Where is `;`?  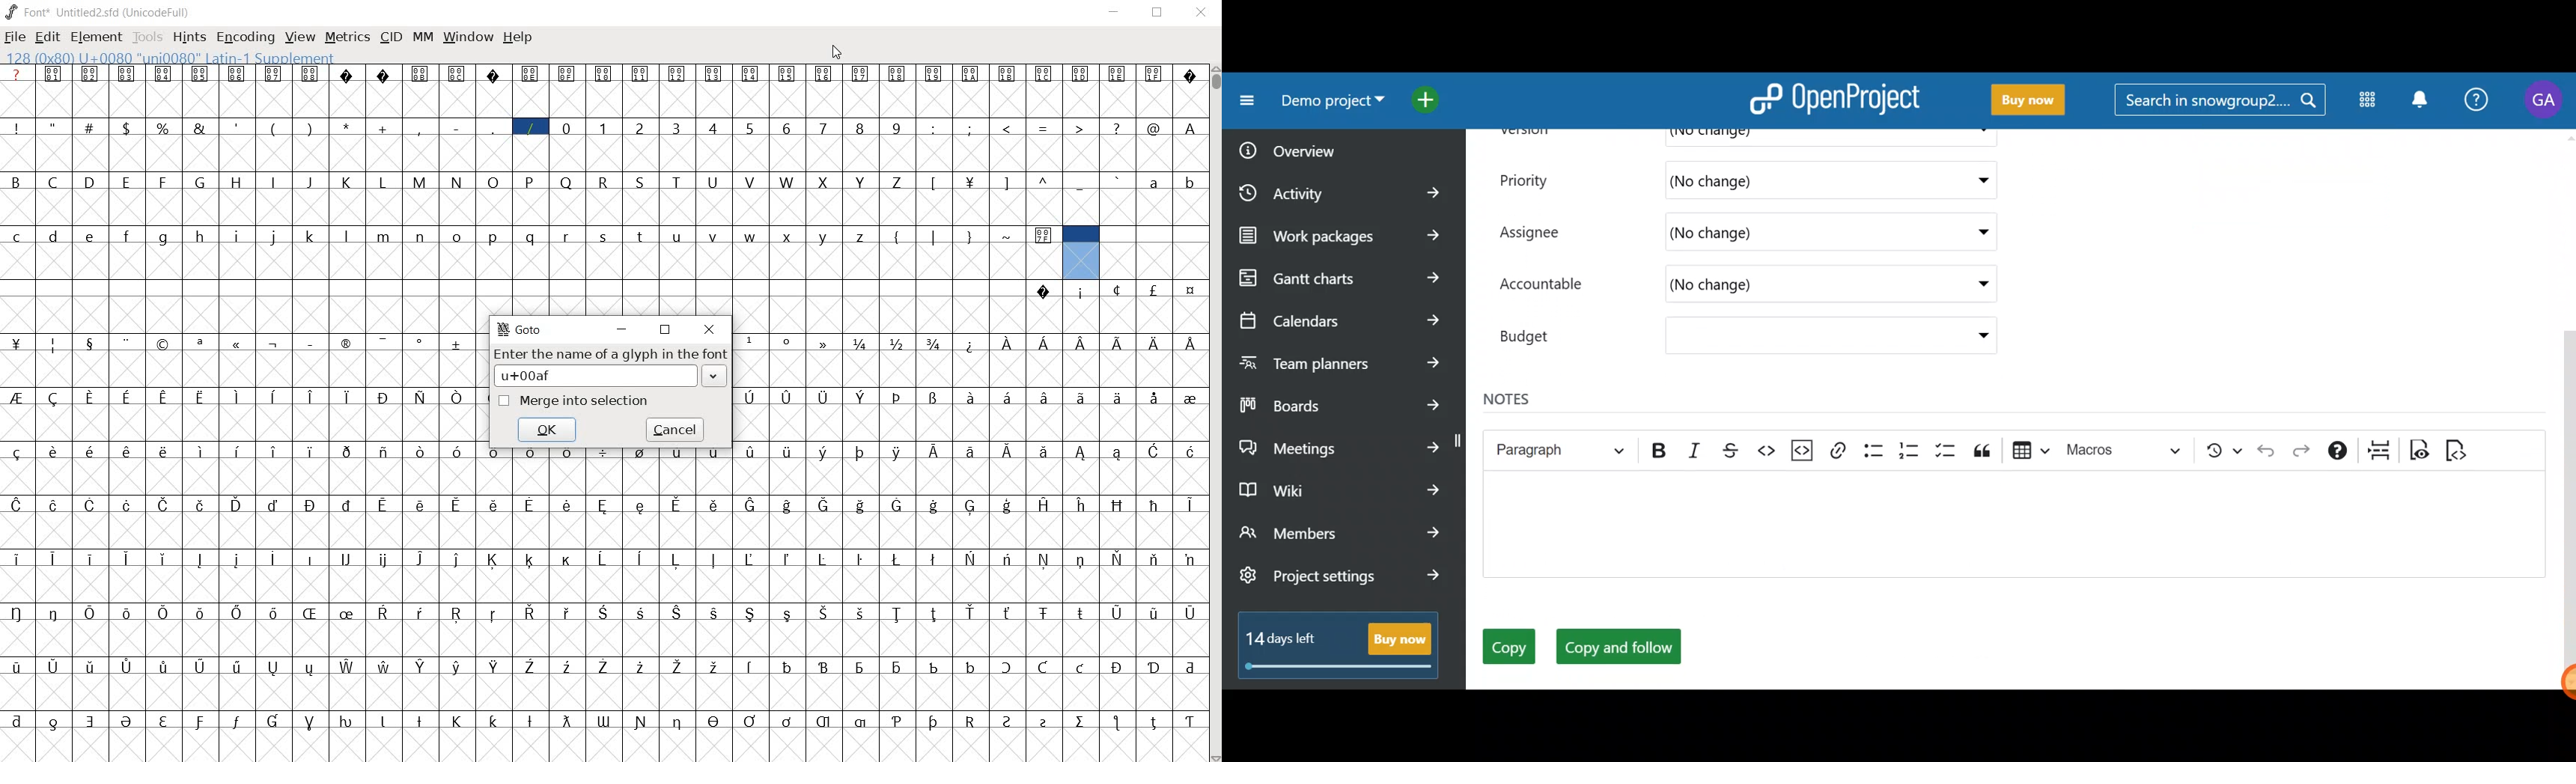 ; is located at coordinates (971, 128).